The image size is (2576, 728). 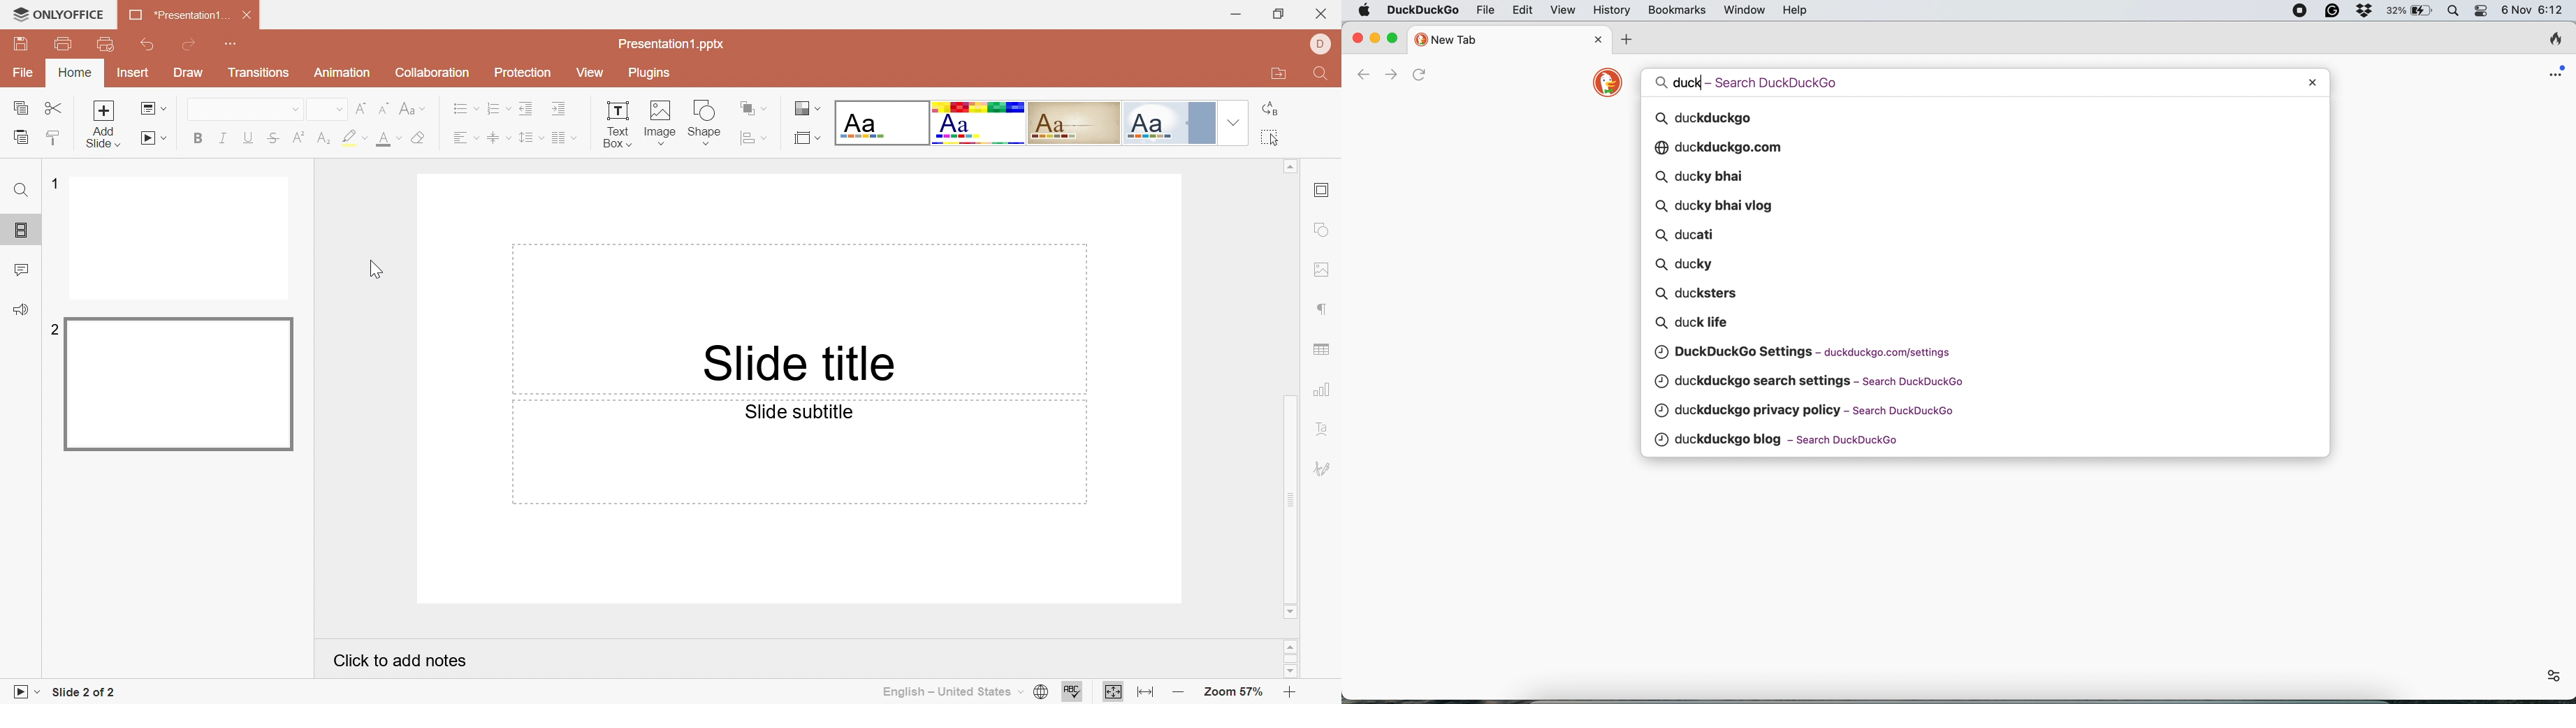 What do you see at coordinates (1375, 36) in the screenshot?
I see `minimise` at bounding box center [1375, 36].